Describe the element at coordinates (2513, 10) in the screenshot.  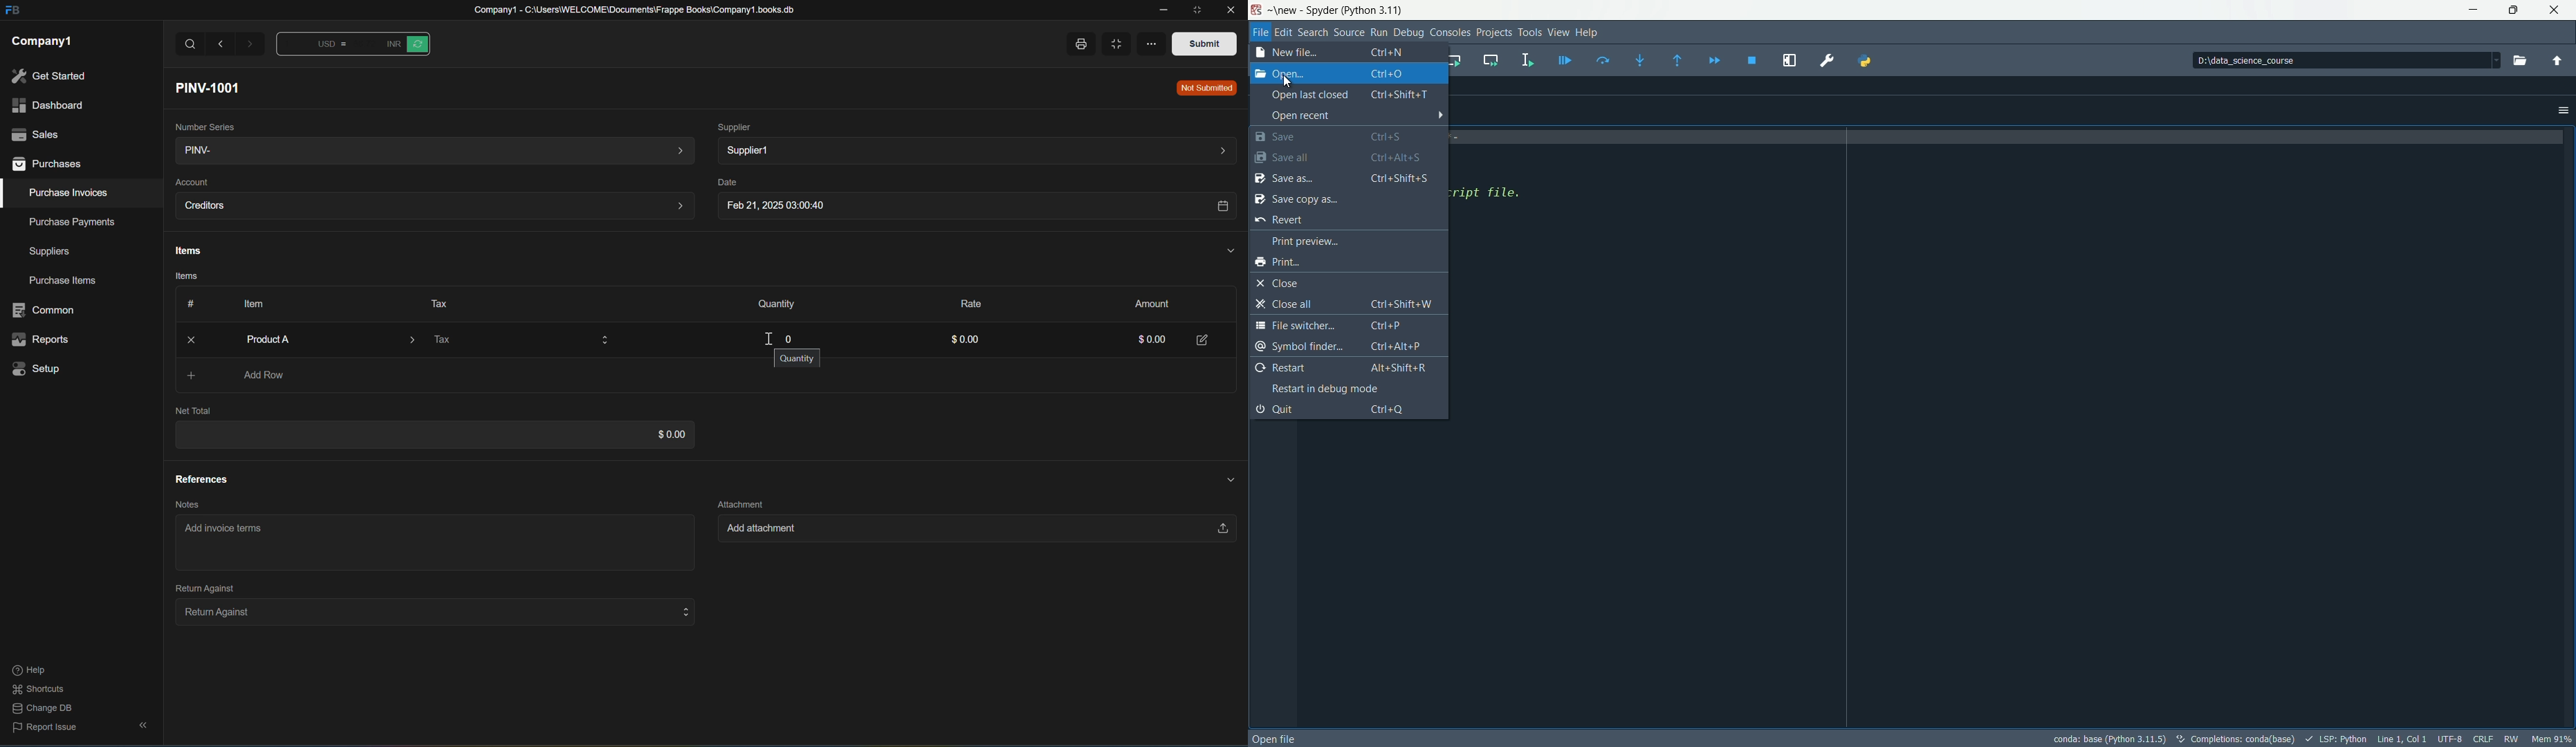
I see `maximize` at that location.